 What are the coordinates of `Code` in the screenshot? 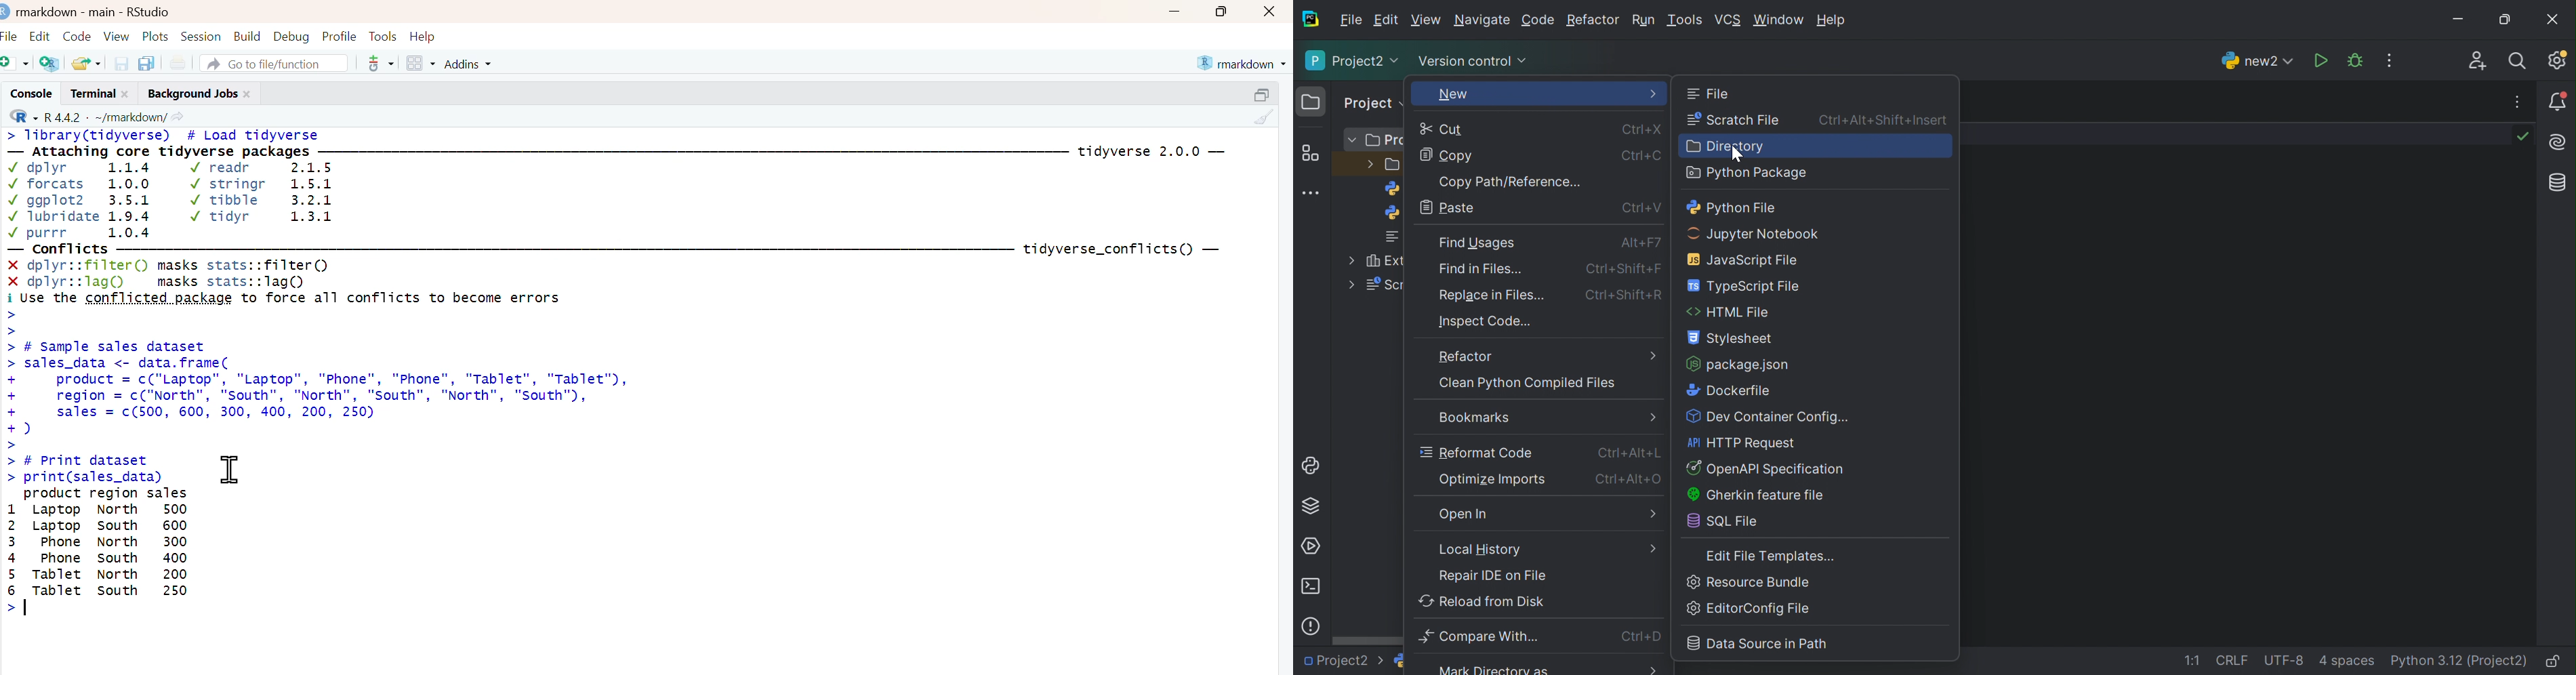 It's located at (77, 33).